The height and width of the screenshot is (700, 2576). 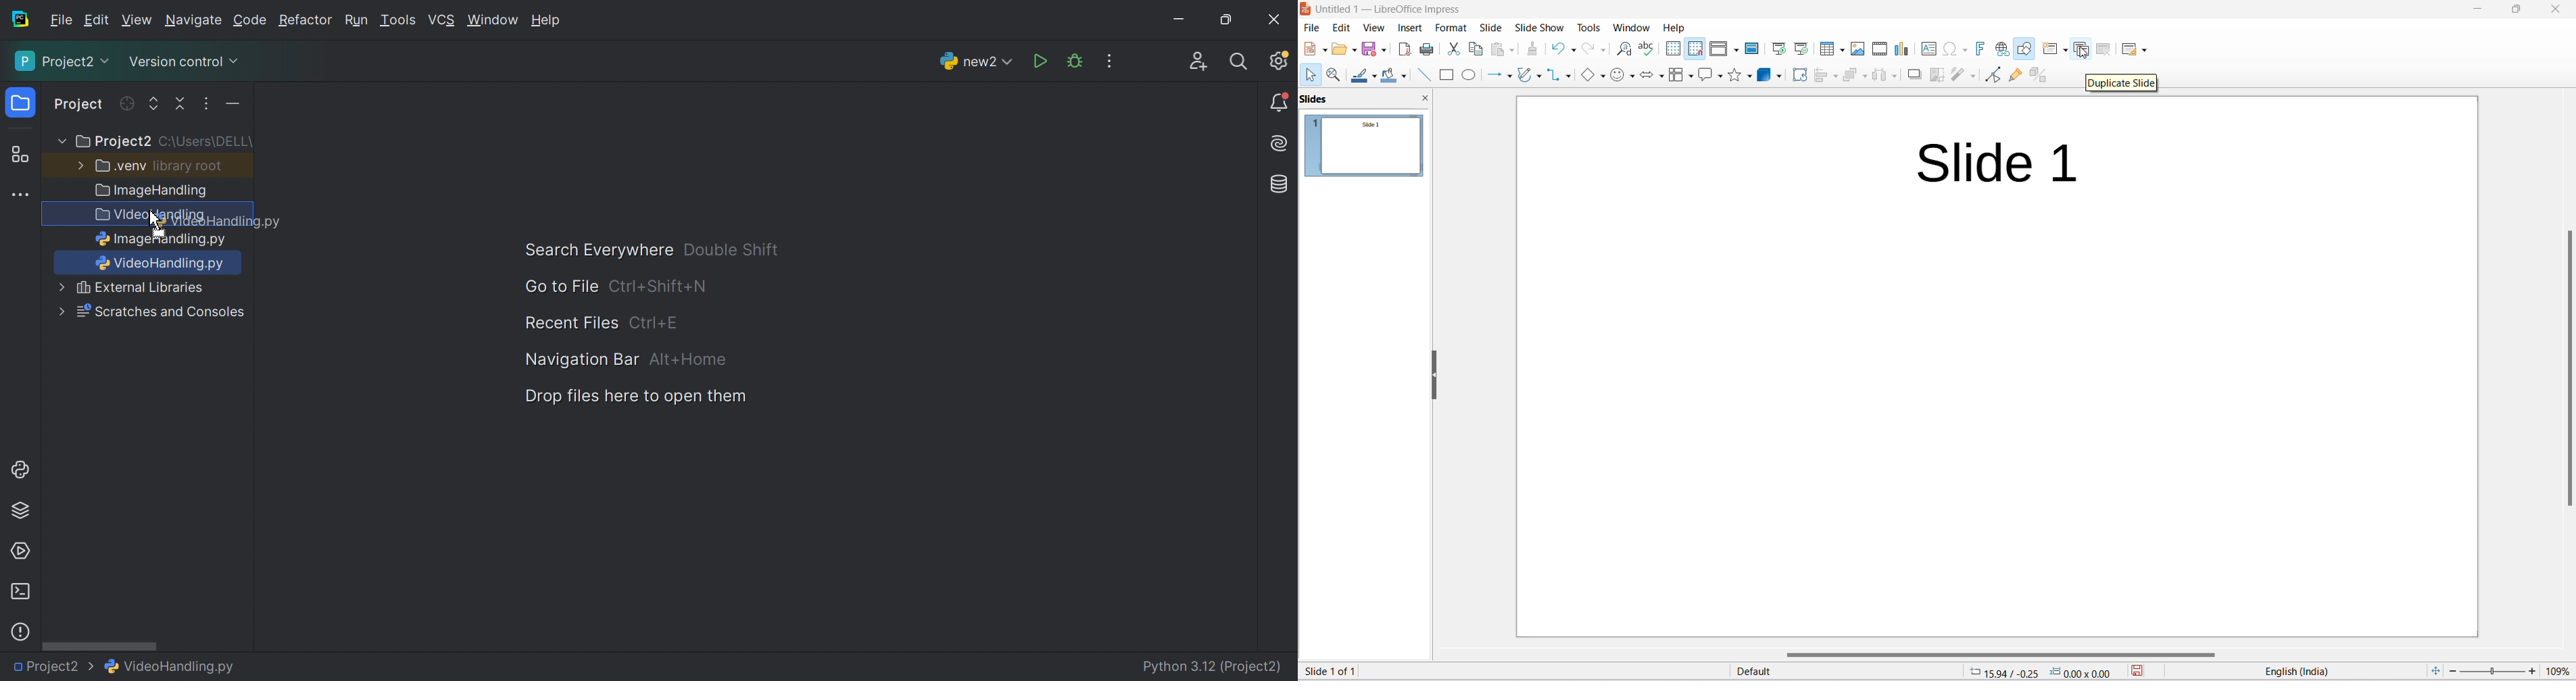 What do you see at coordinates (1538, 27) in the screenshot?
I see `slide show` at bounding box center [1538, 27].